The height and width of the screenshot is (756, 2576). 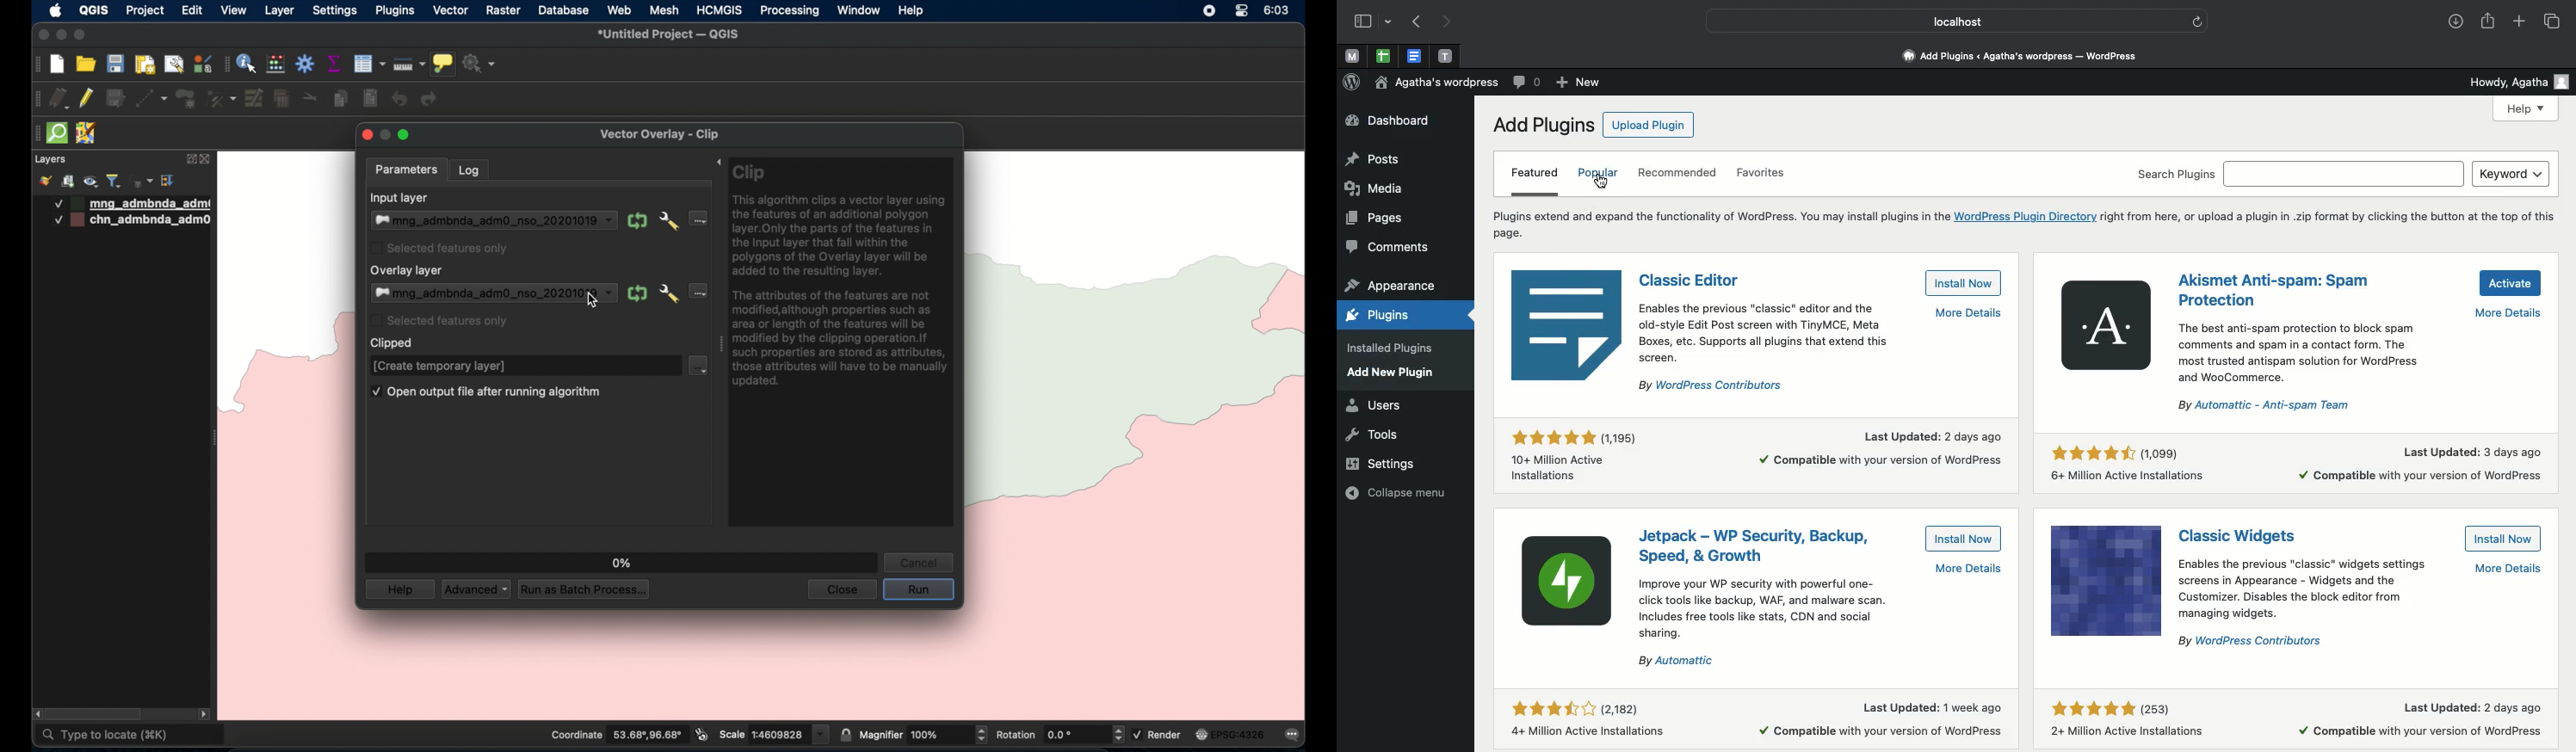 What do you see at coordinates (1208, 10) in the screenshot?
I see `screen recorder icon` at bounding box center [1208, 10].